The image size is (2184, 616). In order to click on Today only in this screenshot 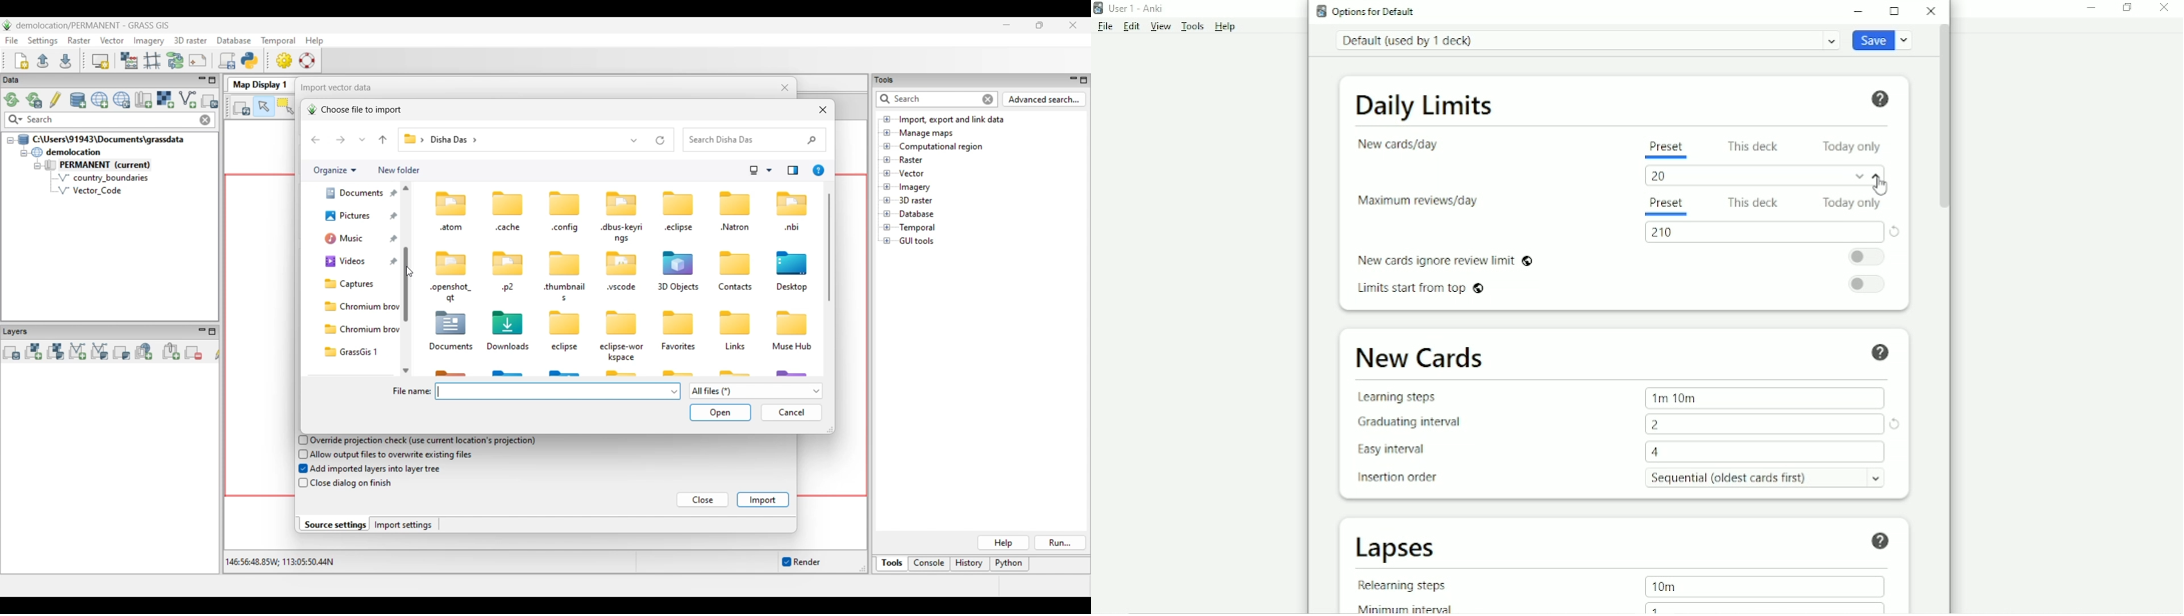, I will do `click(1853, 202)`.